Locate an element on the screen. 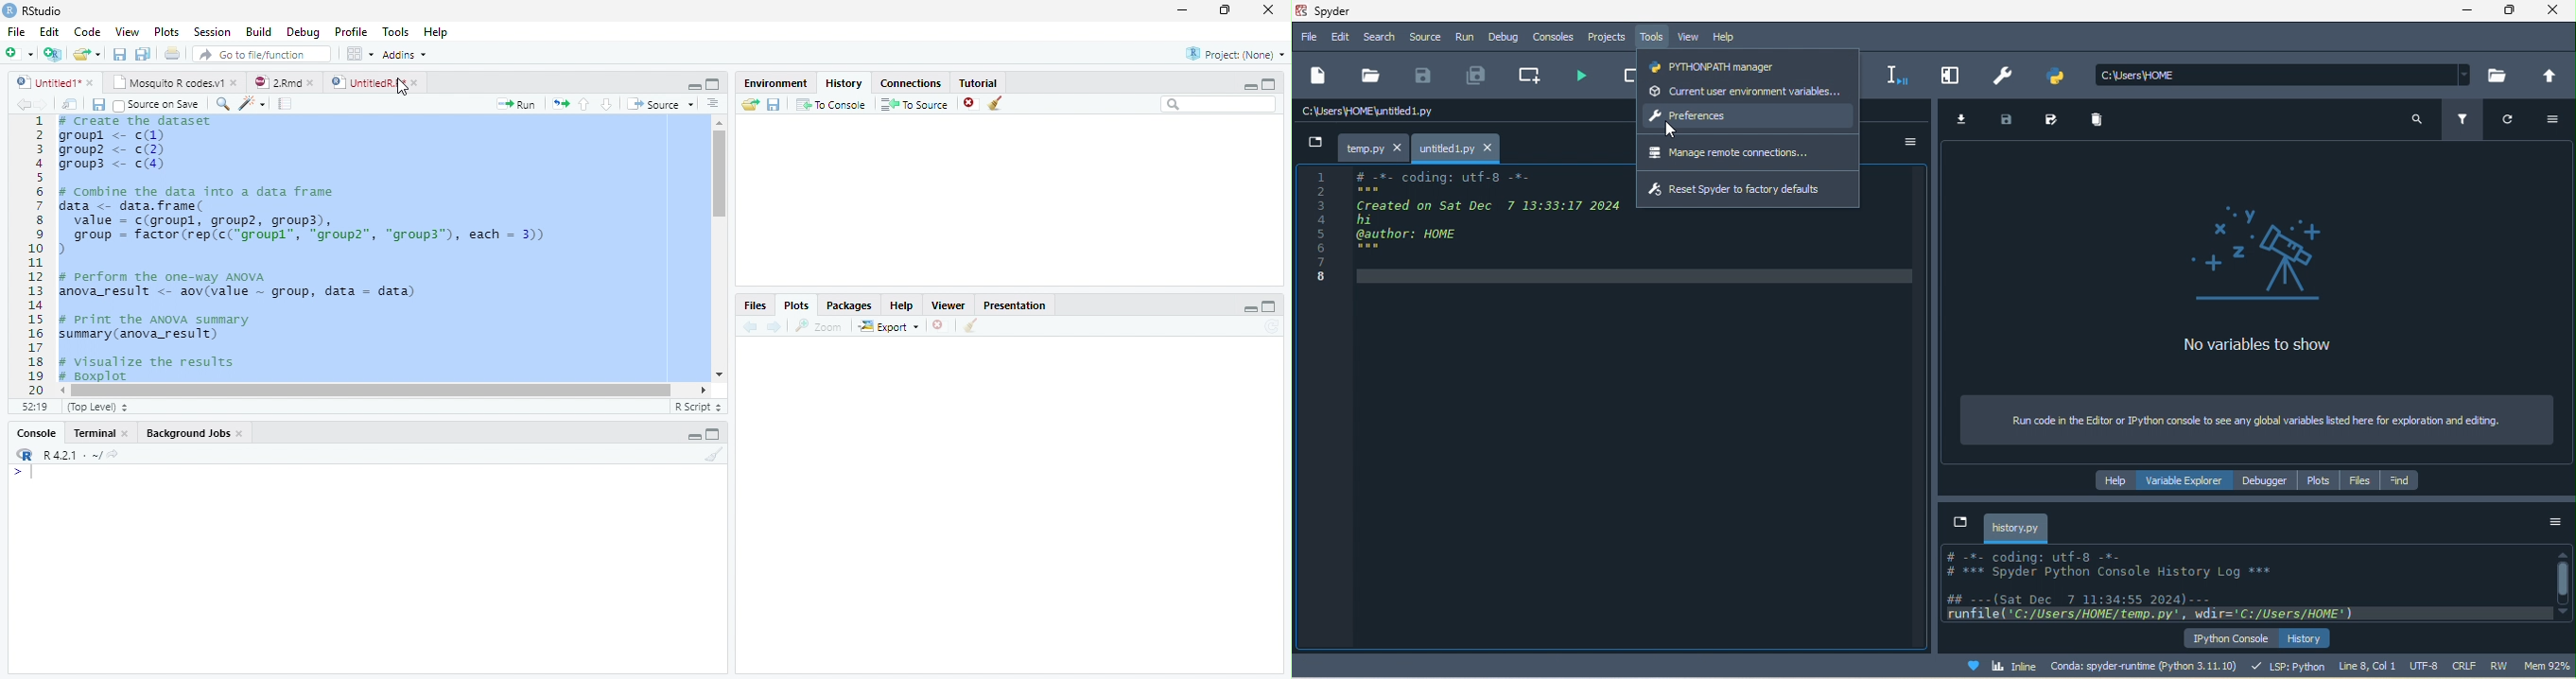 Image resolution: width=2576 pixels, height=700 pixels. Minimize is located at coordinates (1250, 310).